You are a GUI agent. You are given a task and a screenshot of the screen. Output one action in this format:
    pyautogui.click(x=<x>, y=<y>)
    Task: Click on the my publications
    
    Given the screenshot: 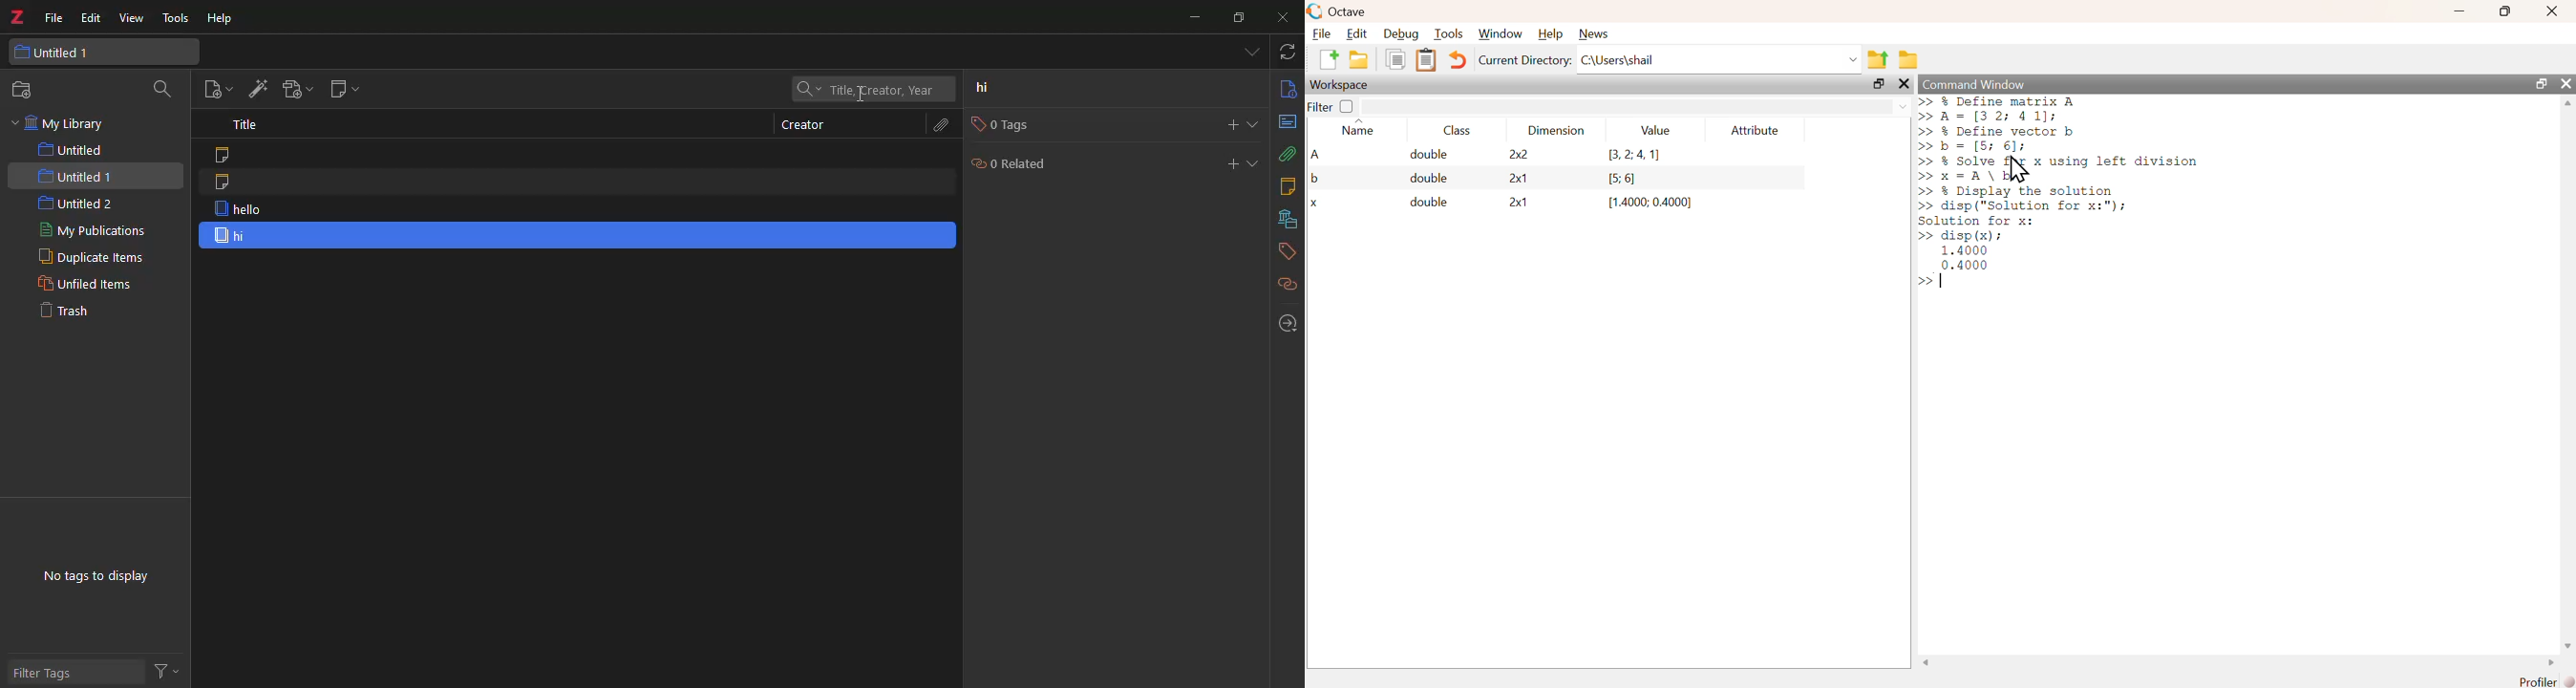 What is the action you would take?
    pyautogui.click(x=92, y=229)
    